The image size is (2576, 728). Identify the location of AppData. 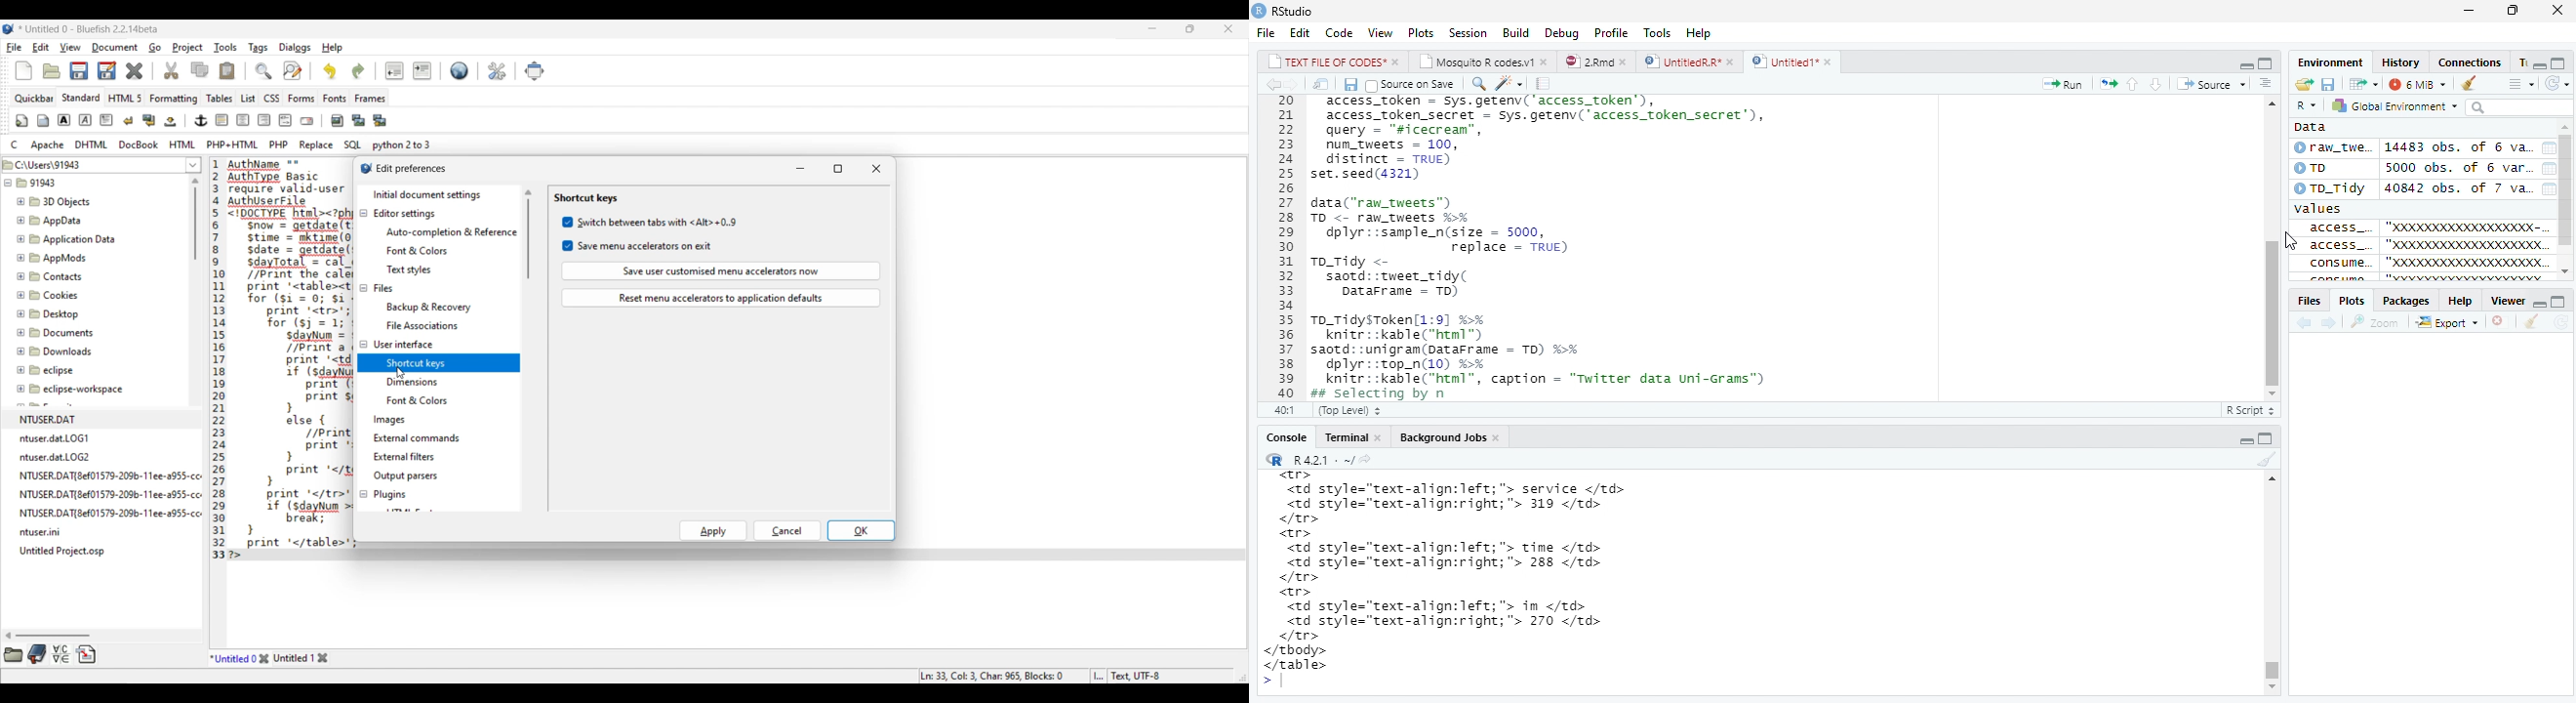
(51, 219).